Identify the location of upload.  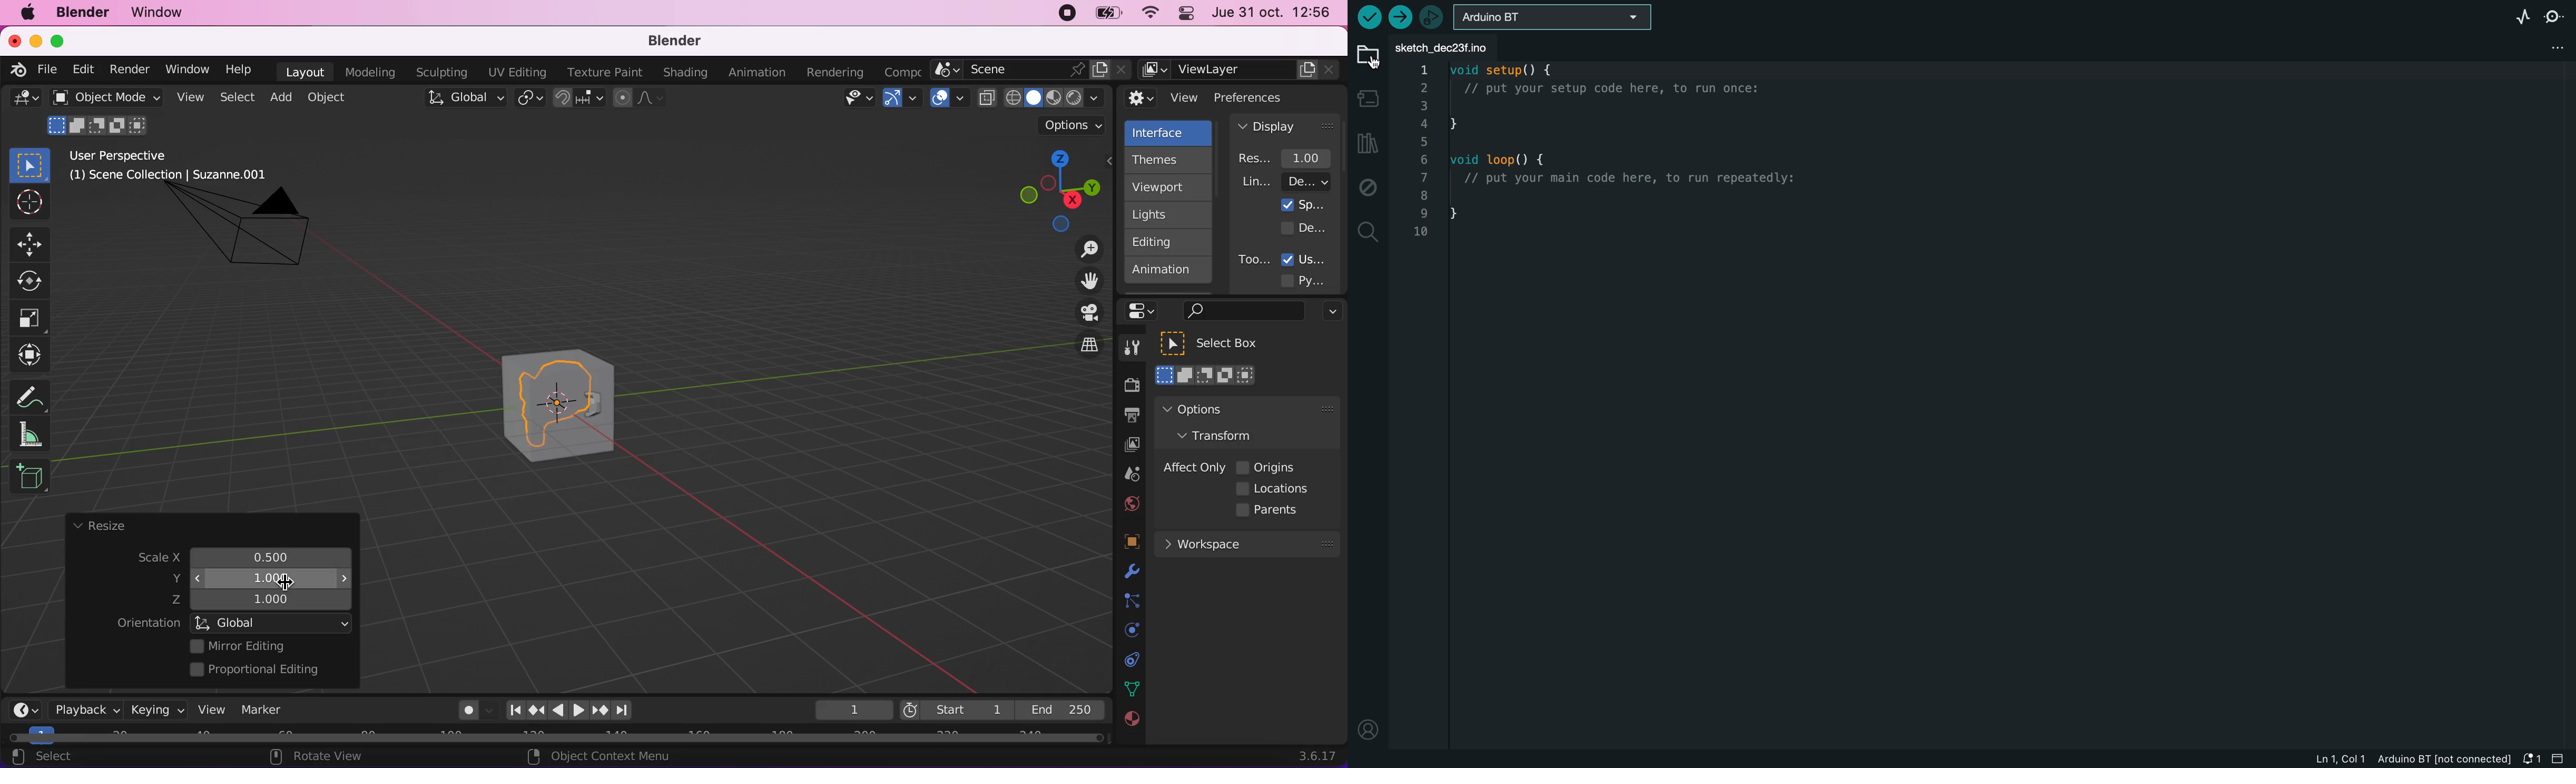
(1402, 17).